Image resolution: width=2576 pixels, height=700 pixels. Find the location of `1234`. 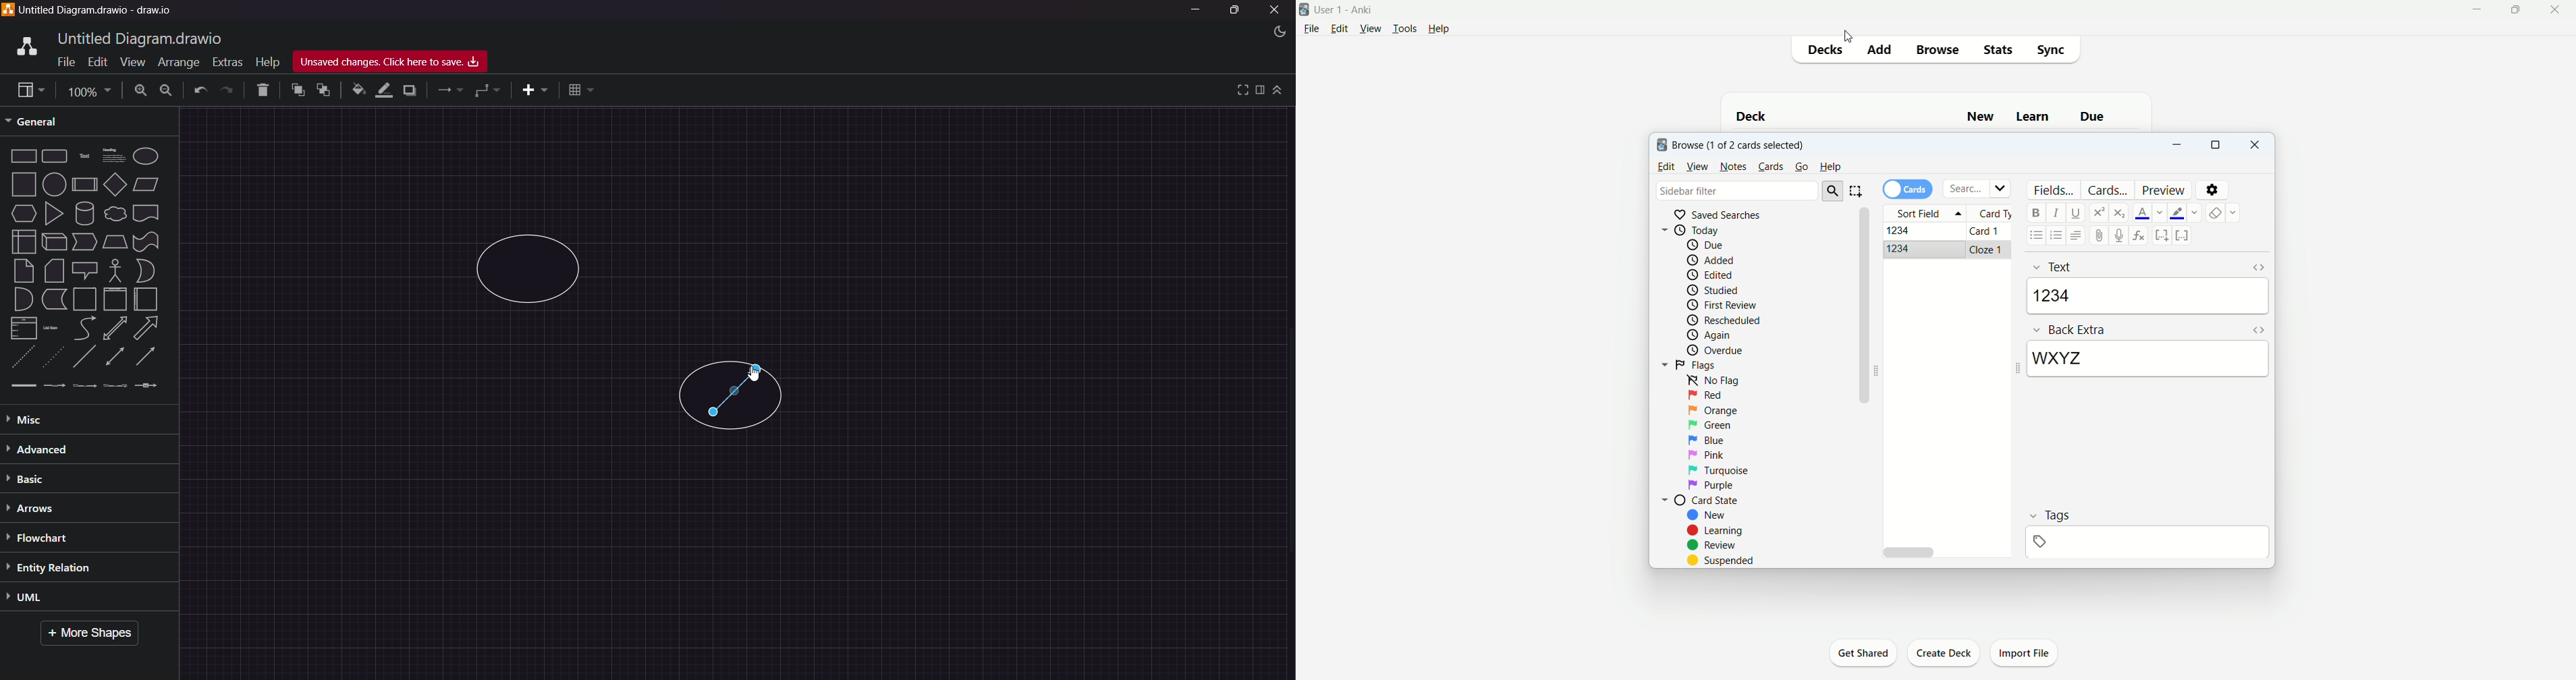

1234 is located at coordinates (2149, 297).